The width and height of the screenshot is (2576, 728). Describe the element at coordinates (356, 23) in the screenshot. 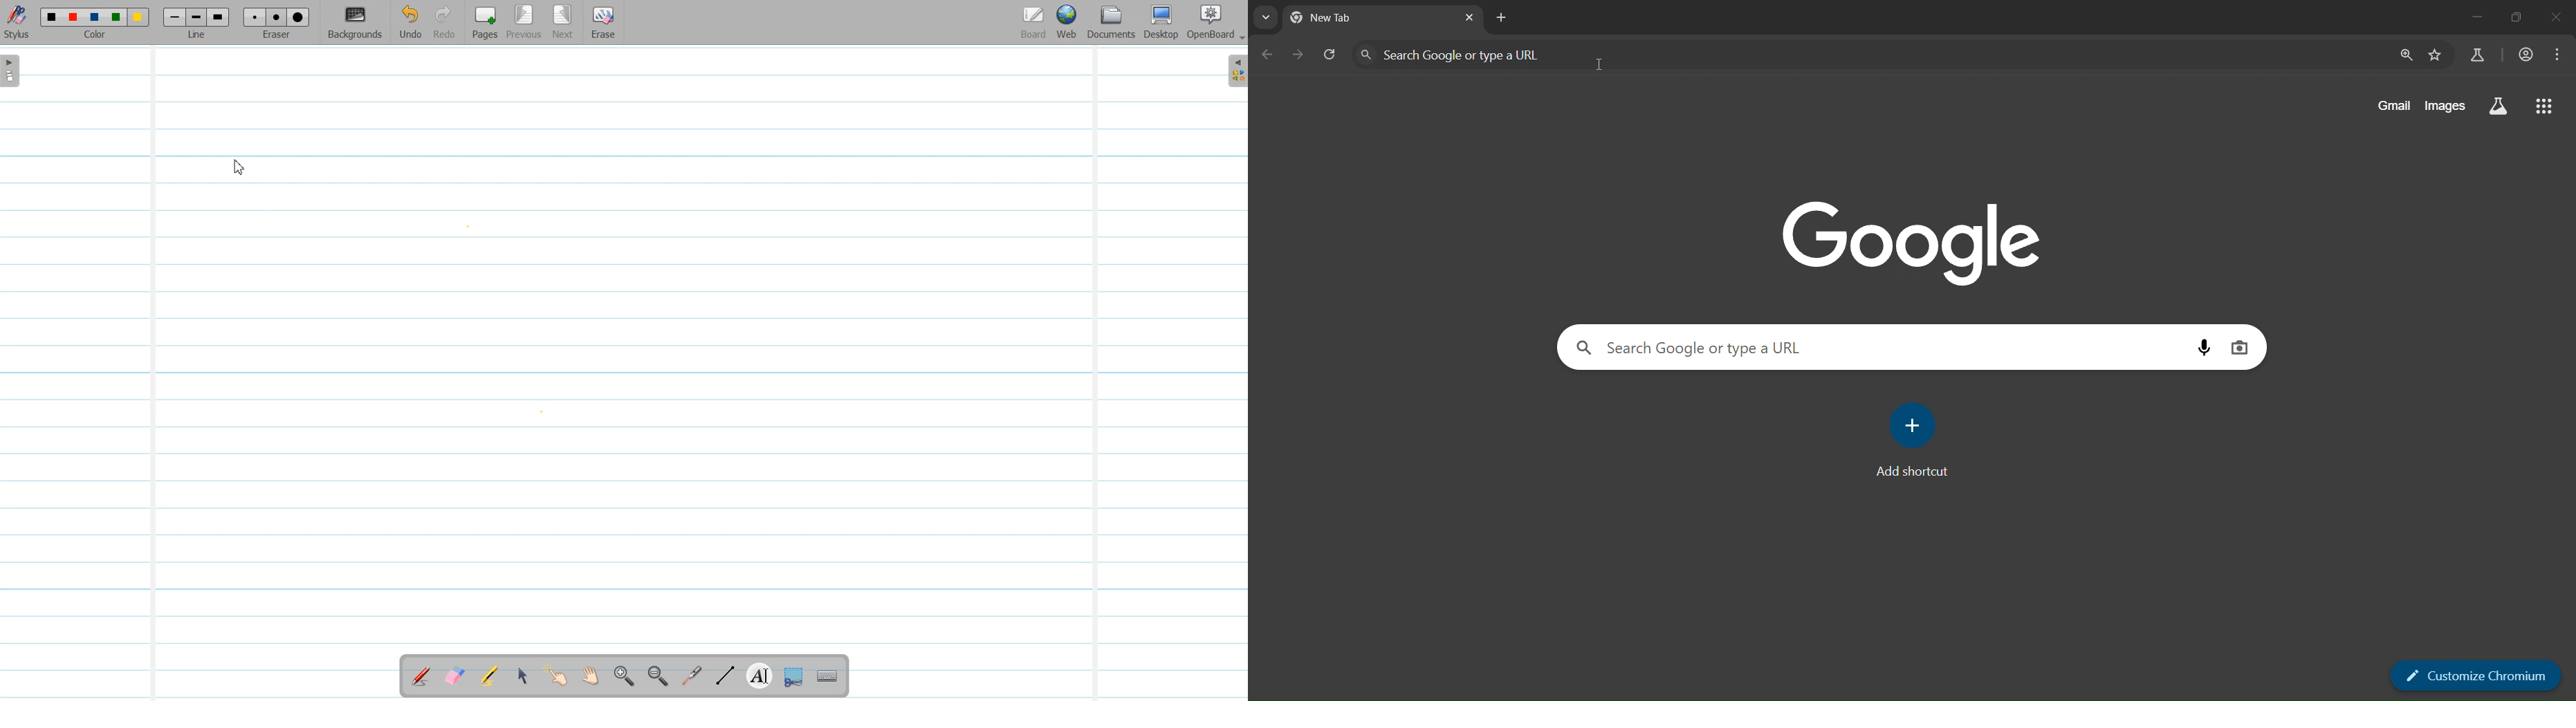

I see `Background` at that location.